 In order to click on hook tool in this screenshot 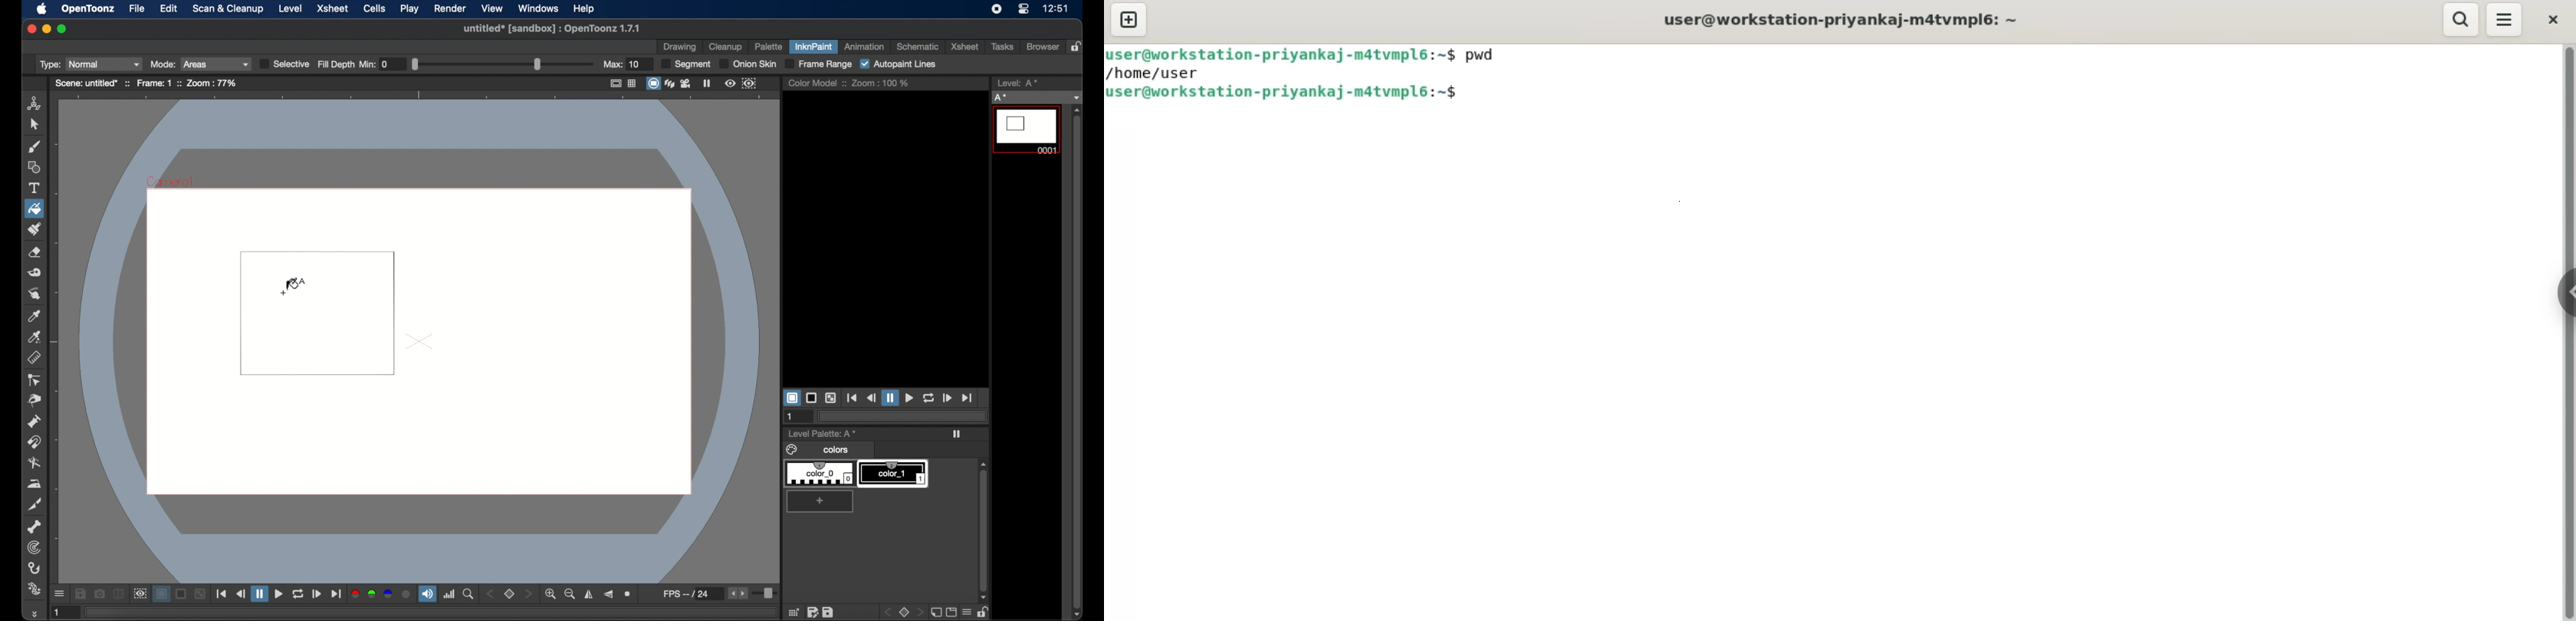, I will do `click(34, 568)`.